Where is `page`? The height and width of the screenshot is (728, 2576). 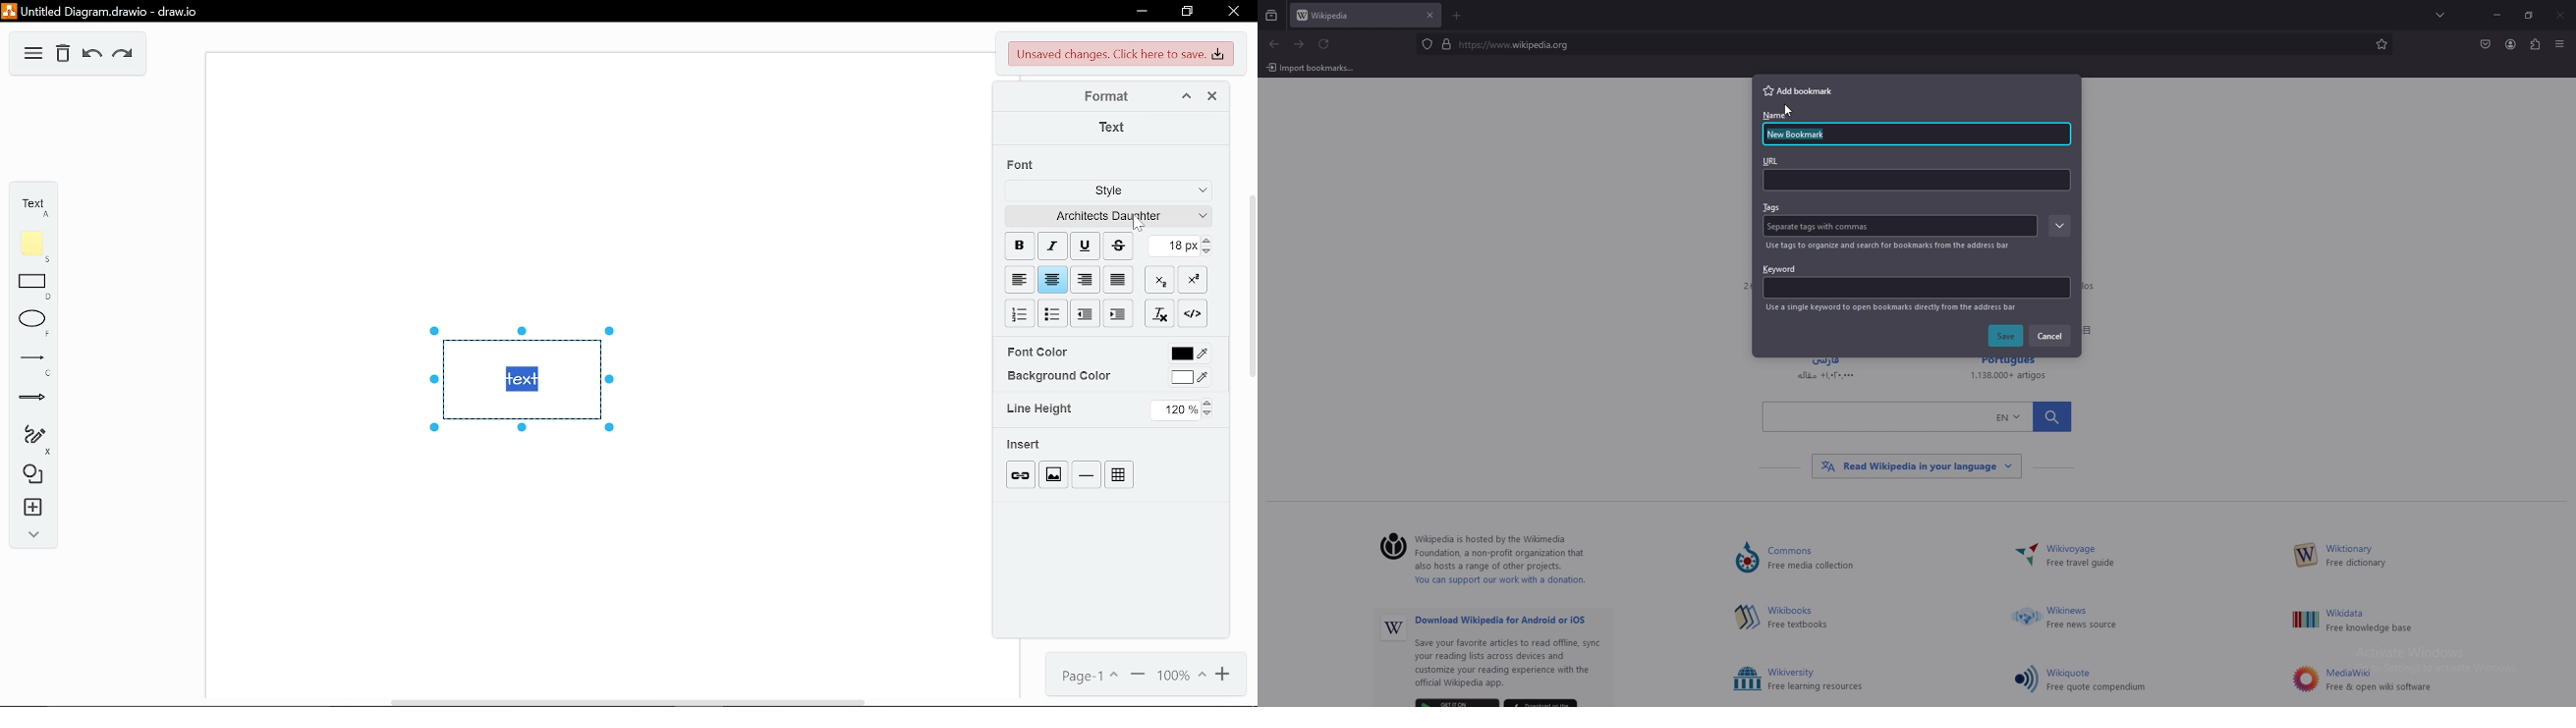 page is located at coordinates (1086, 674).